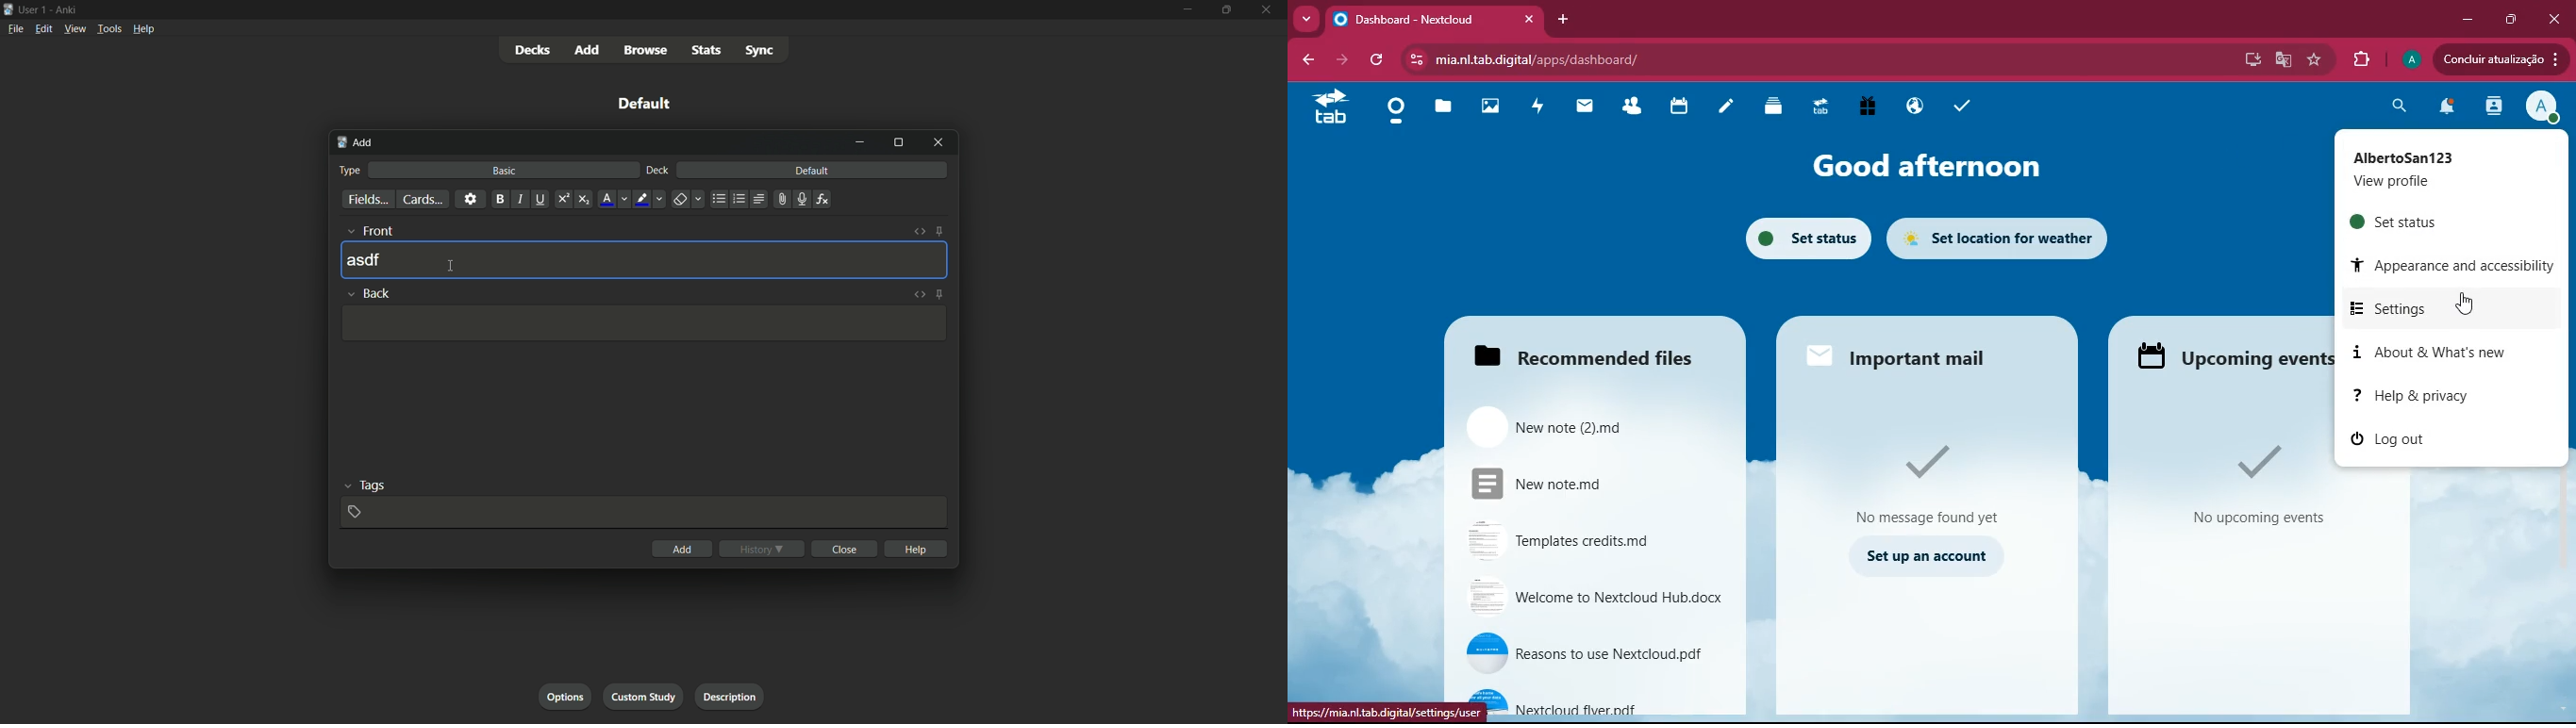  Describe the element at coordinates (1564, 17) in the screenshot. I see `add tab` at that location.